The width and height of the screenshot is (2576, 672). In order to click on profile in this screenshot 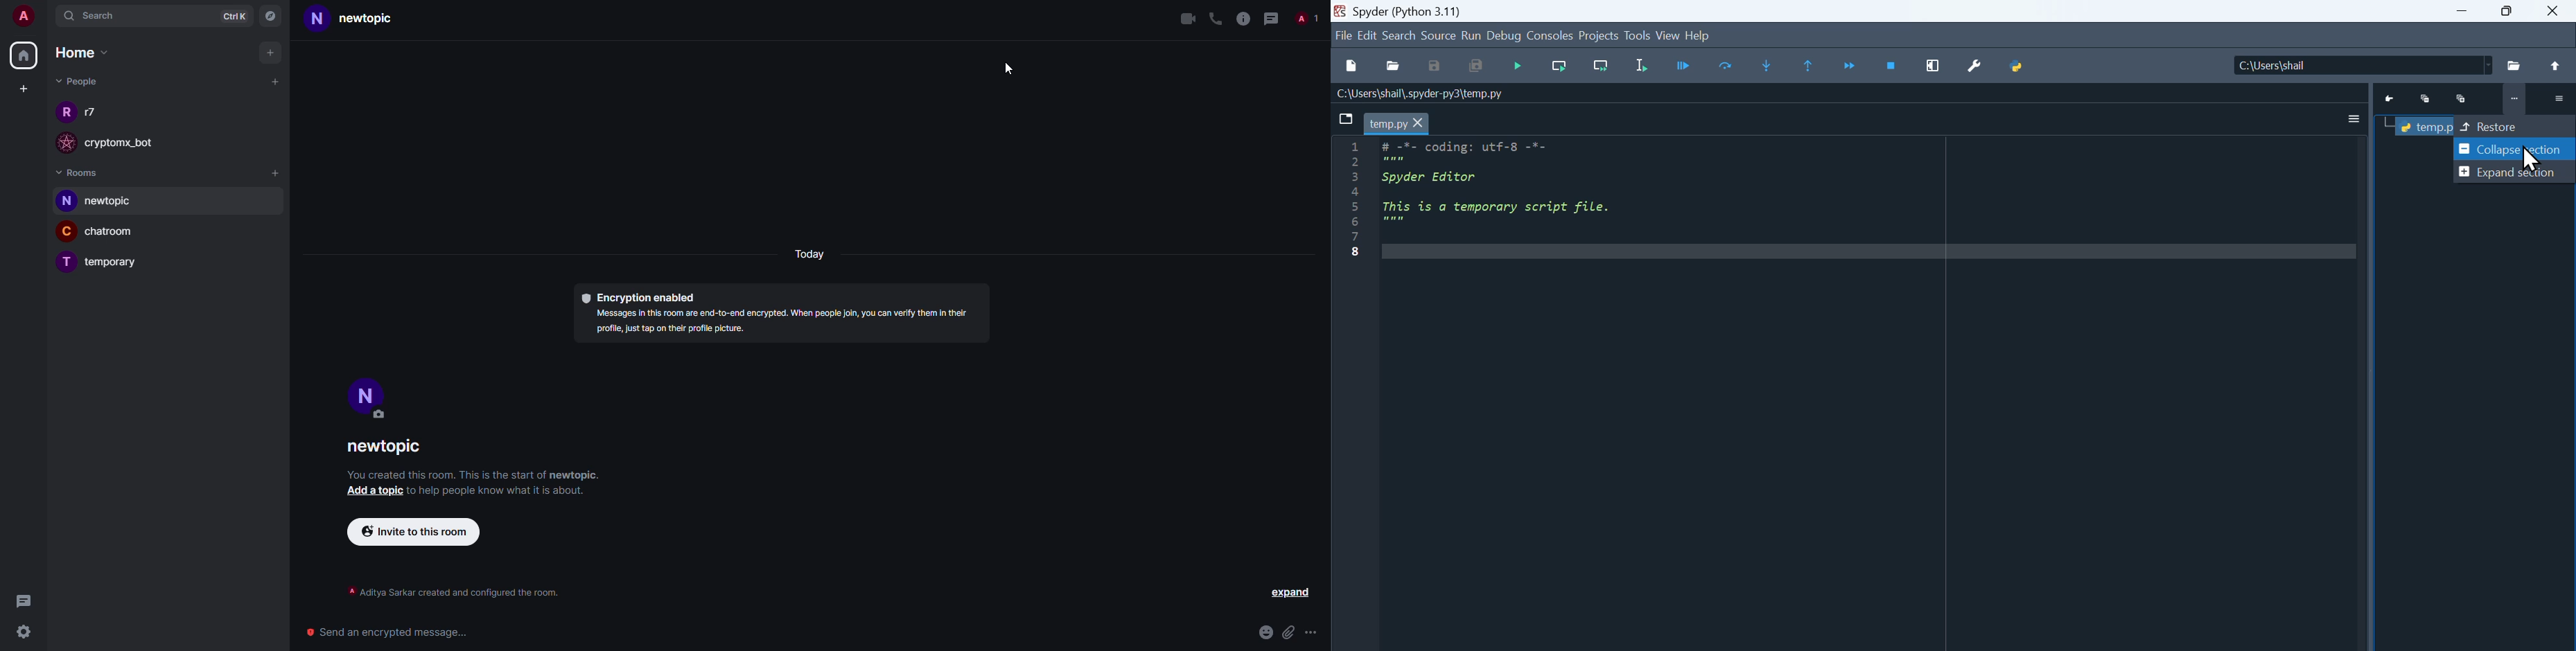, I will do `click(369, 393)`.